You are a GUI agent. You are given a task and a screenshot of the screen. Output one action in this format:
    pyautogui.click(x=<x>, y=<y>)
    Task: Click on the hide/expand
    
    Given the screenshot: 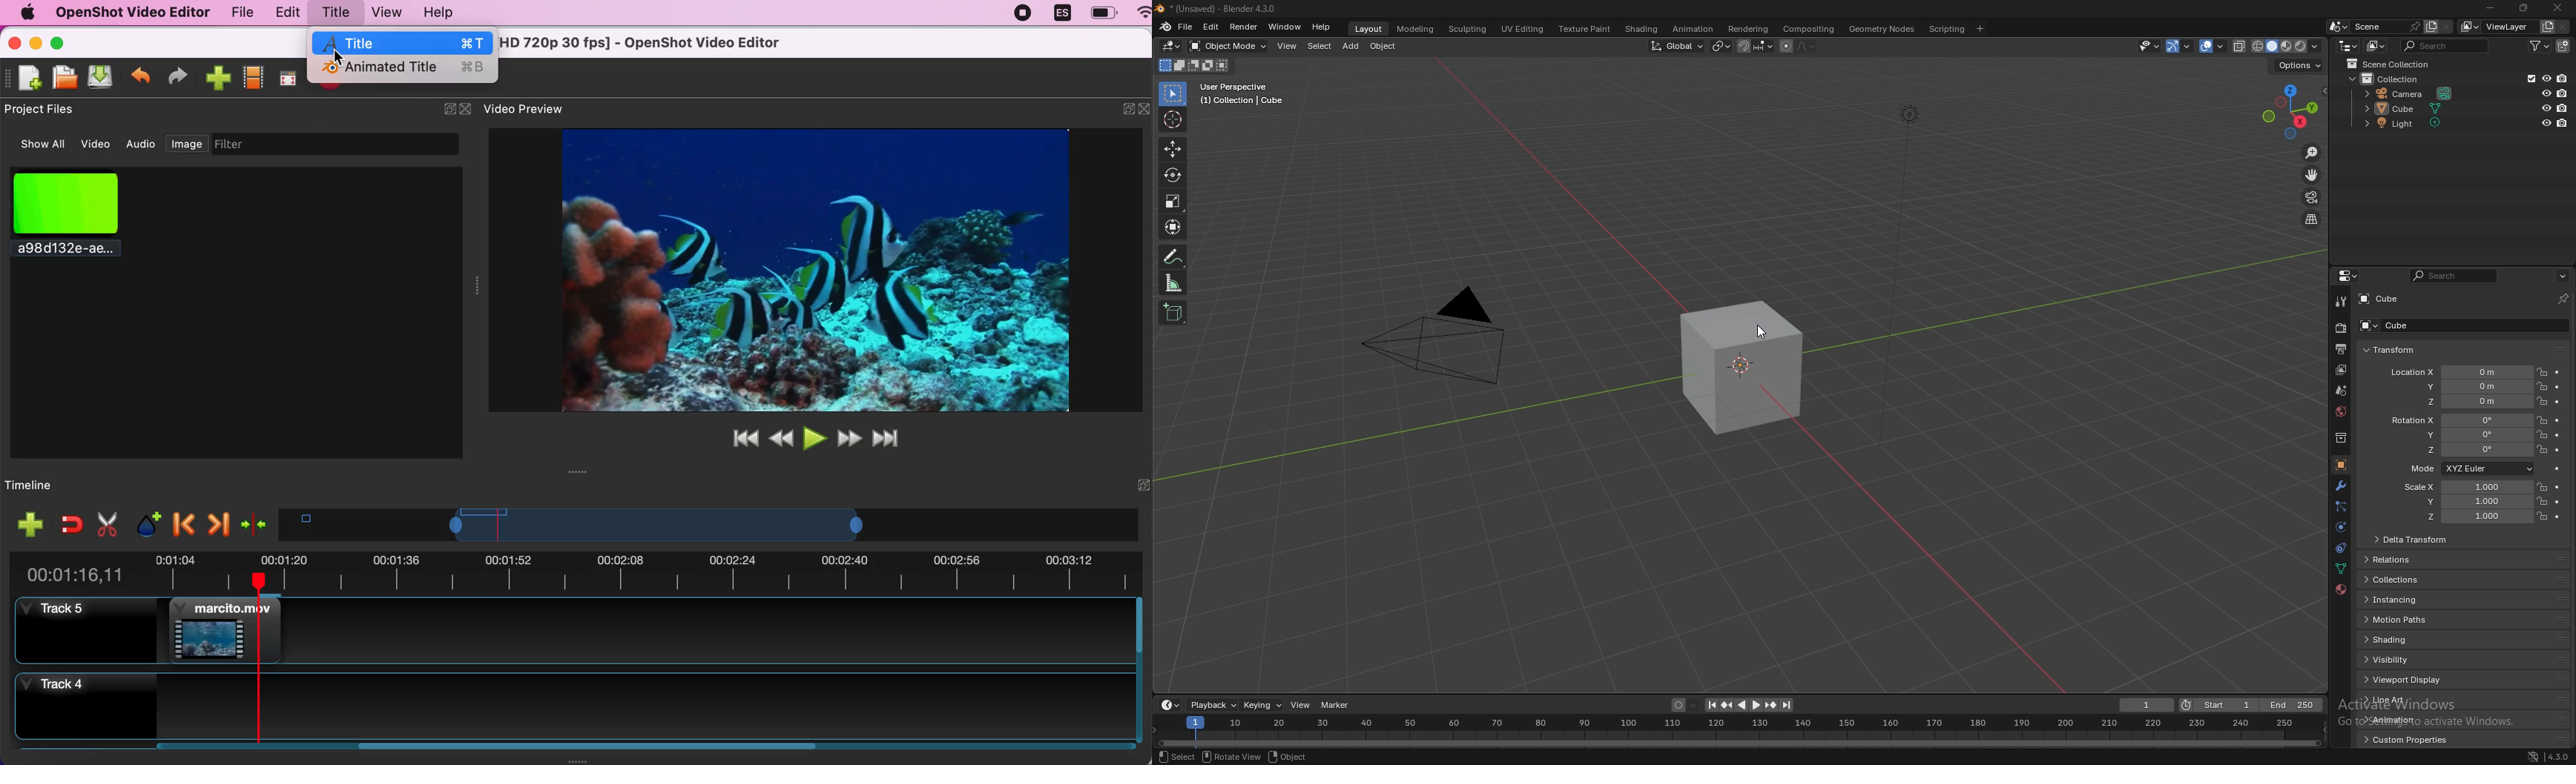 What is the action you would take?
    pyautogui.click(x=442, y=105)
    